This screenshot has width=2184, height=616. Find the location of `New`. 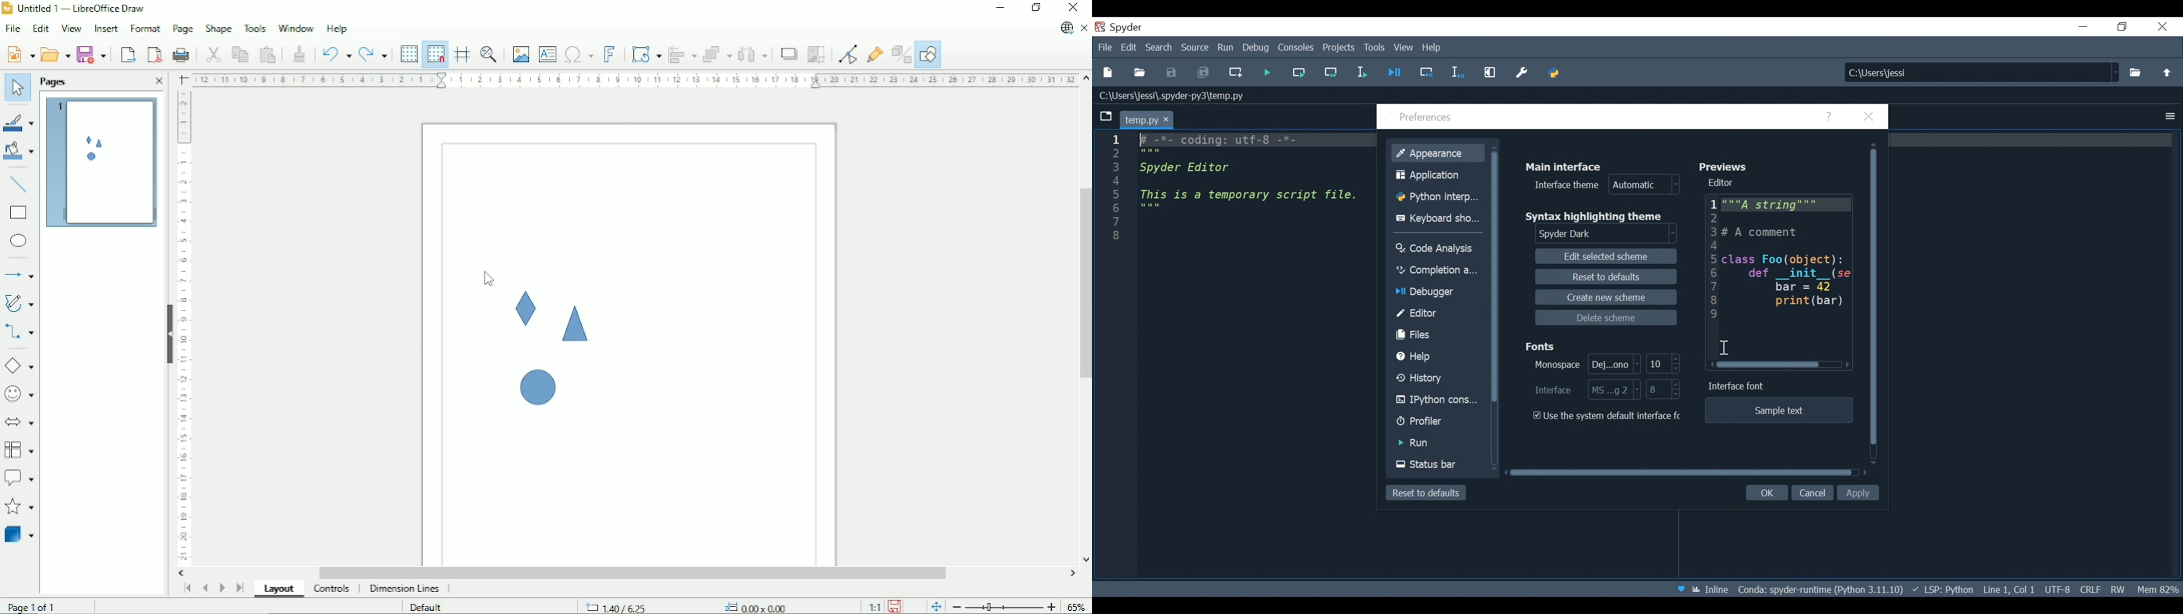

New is located at coordinates (19, 54).